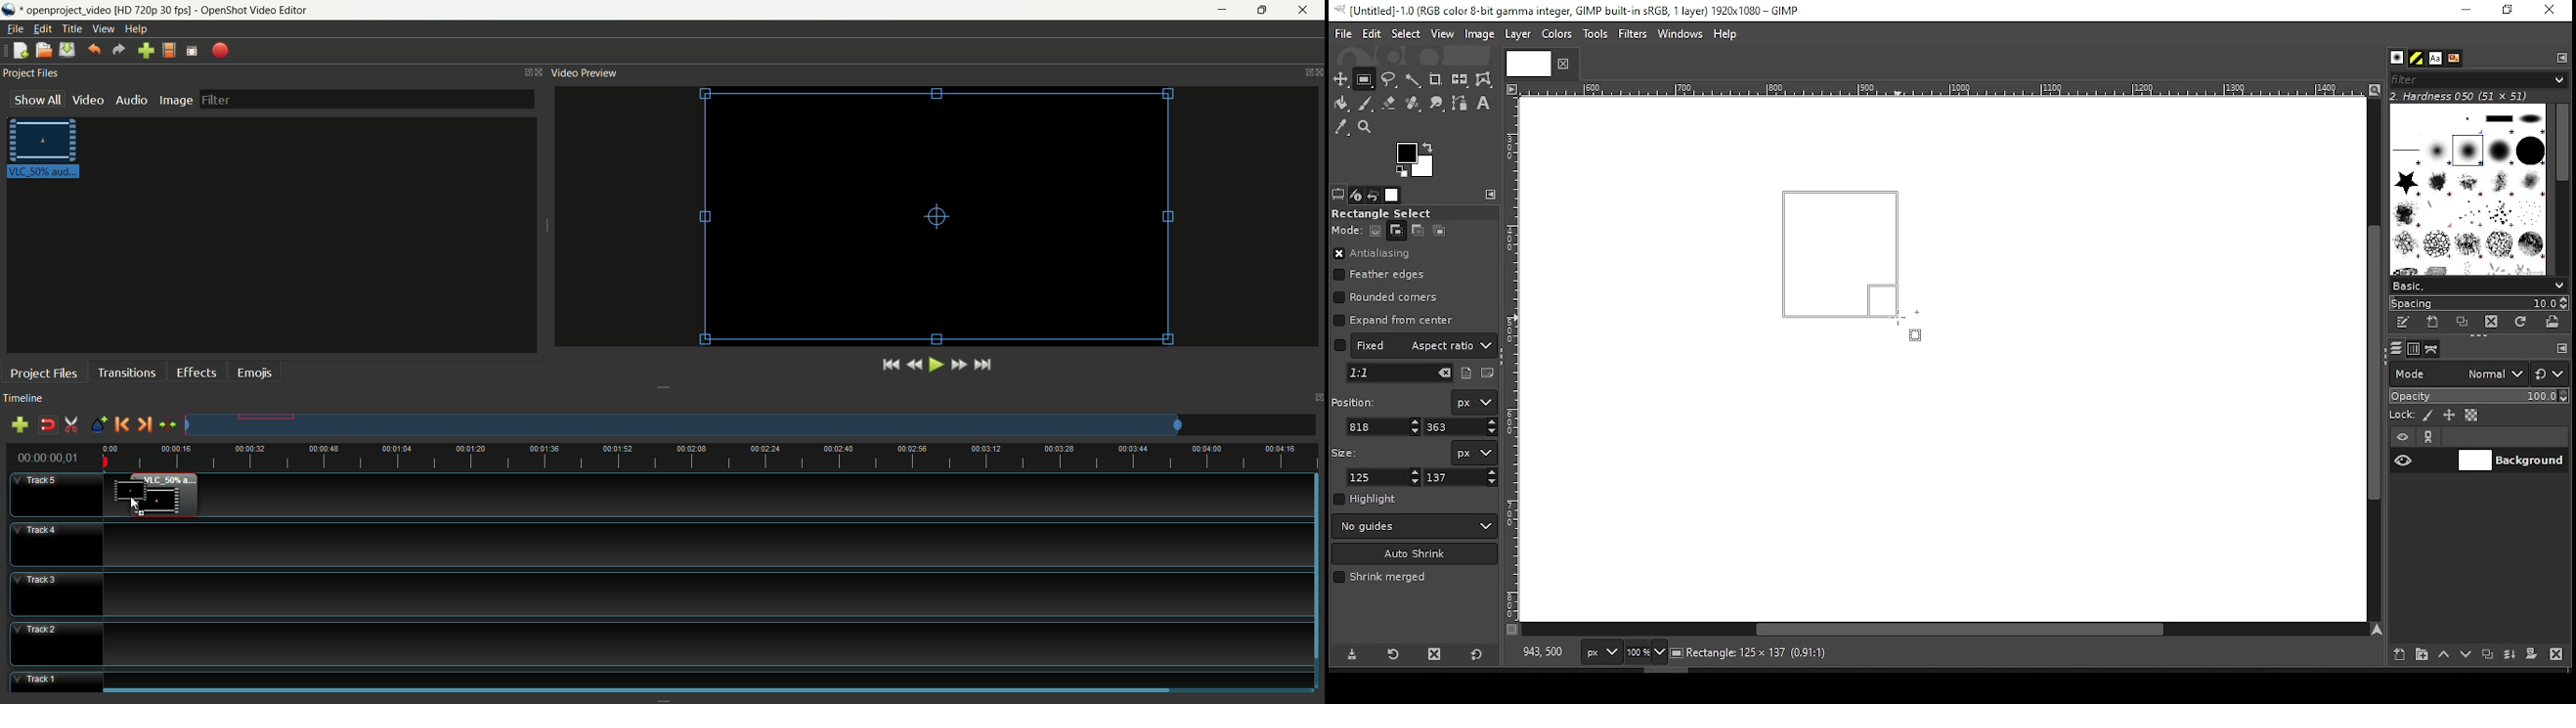  I want to click on y, so click(1459, 427).